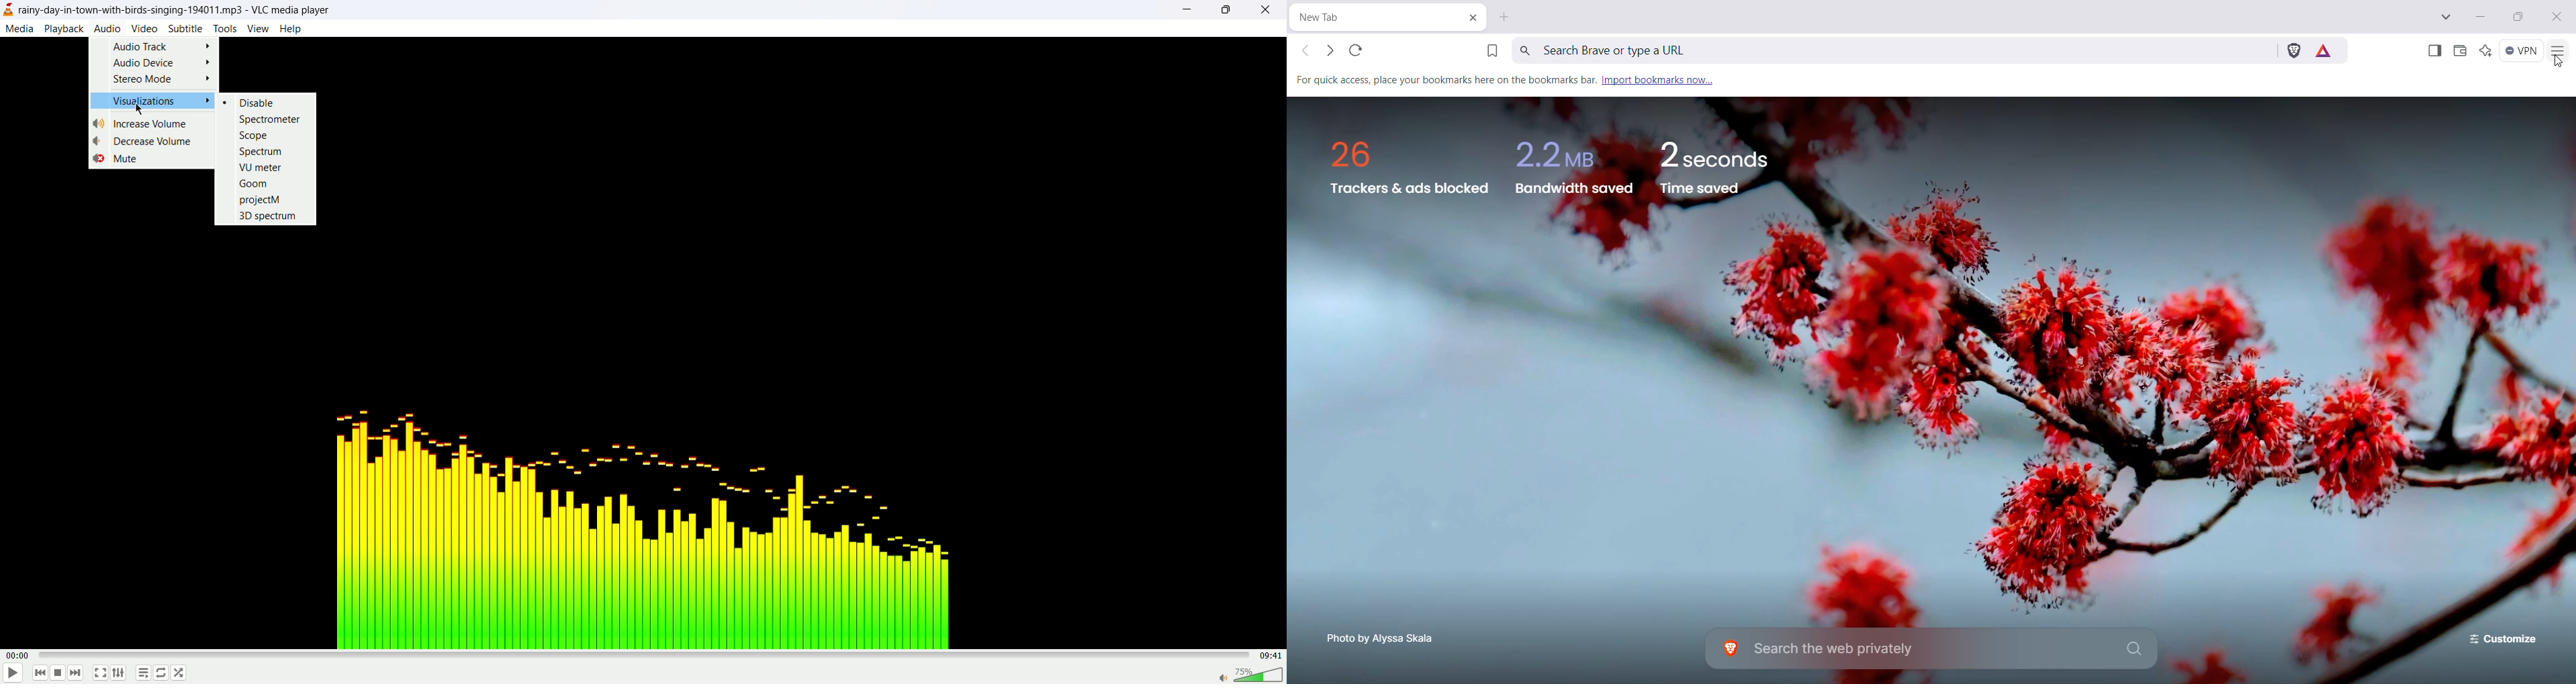 The width and height of the screenshot is (2576, 700). I want to click on decrease volume, so click(144, 140).